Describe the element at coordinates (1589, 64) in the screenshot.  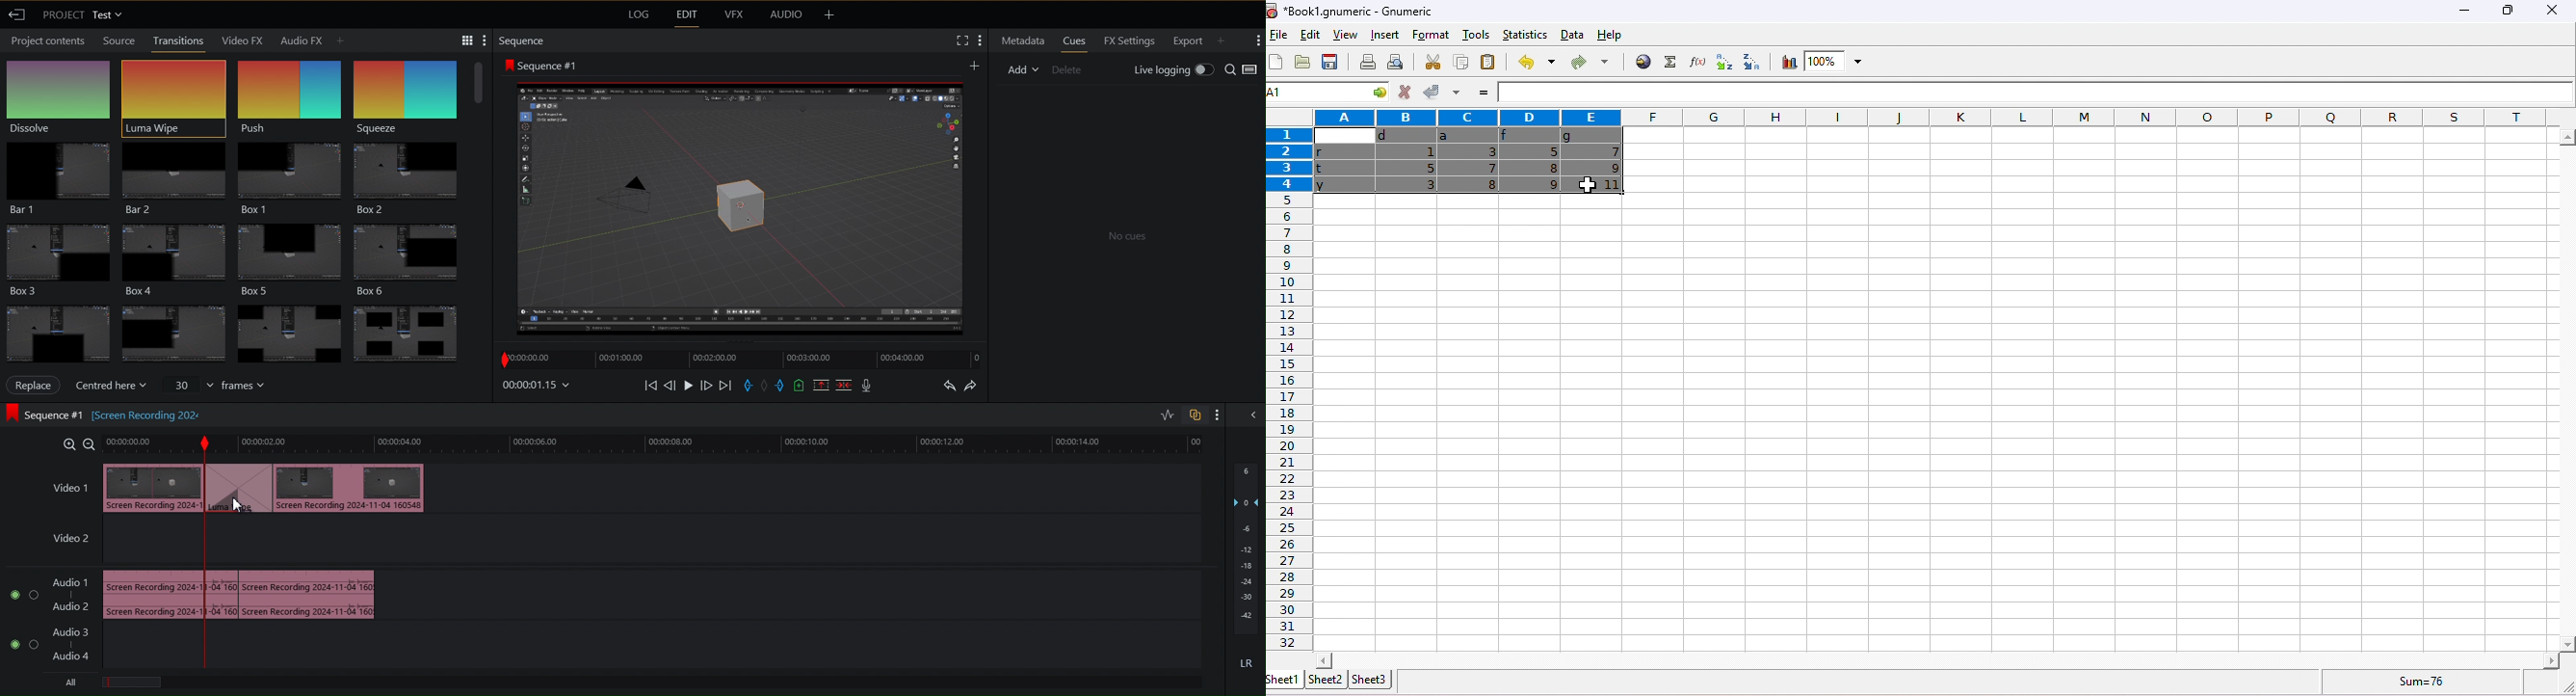
I see `redo` at that location.